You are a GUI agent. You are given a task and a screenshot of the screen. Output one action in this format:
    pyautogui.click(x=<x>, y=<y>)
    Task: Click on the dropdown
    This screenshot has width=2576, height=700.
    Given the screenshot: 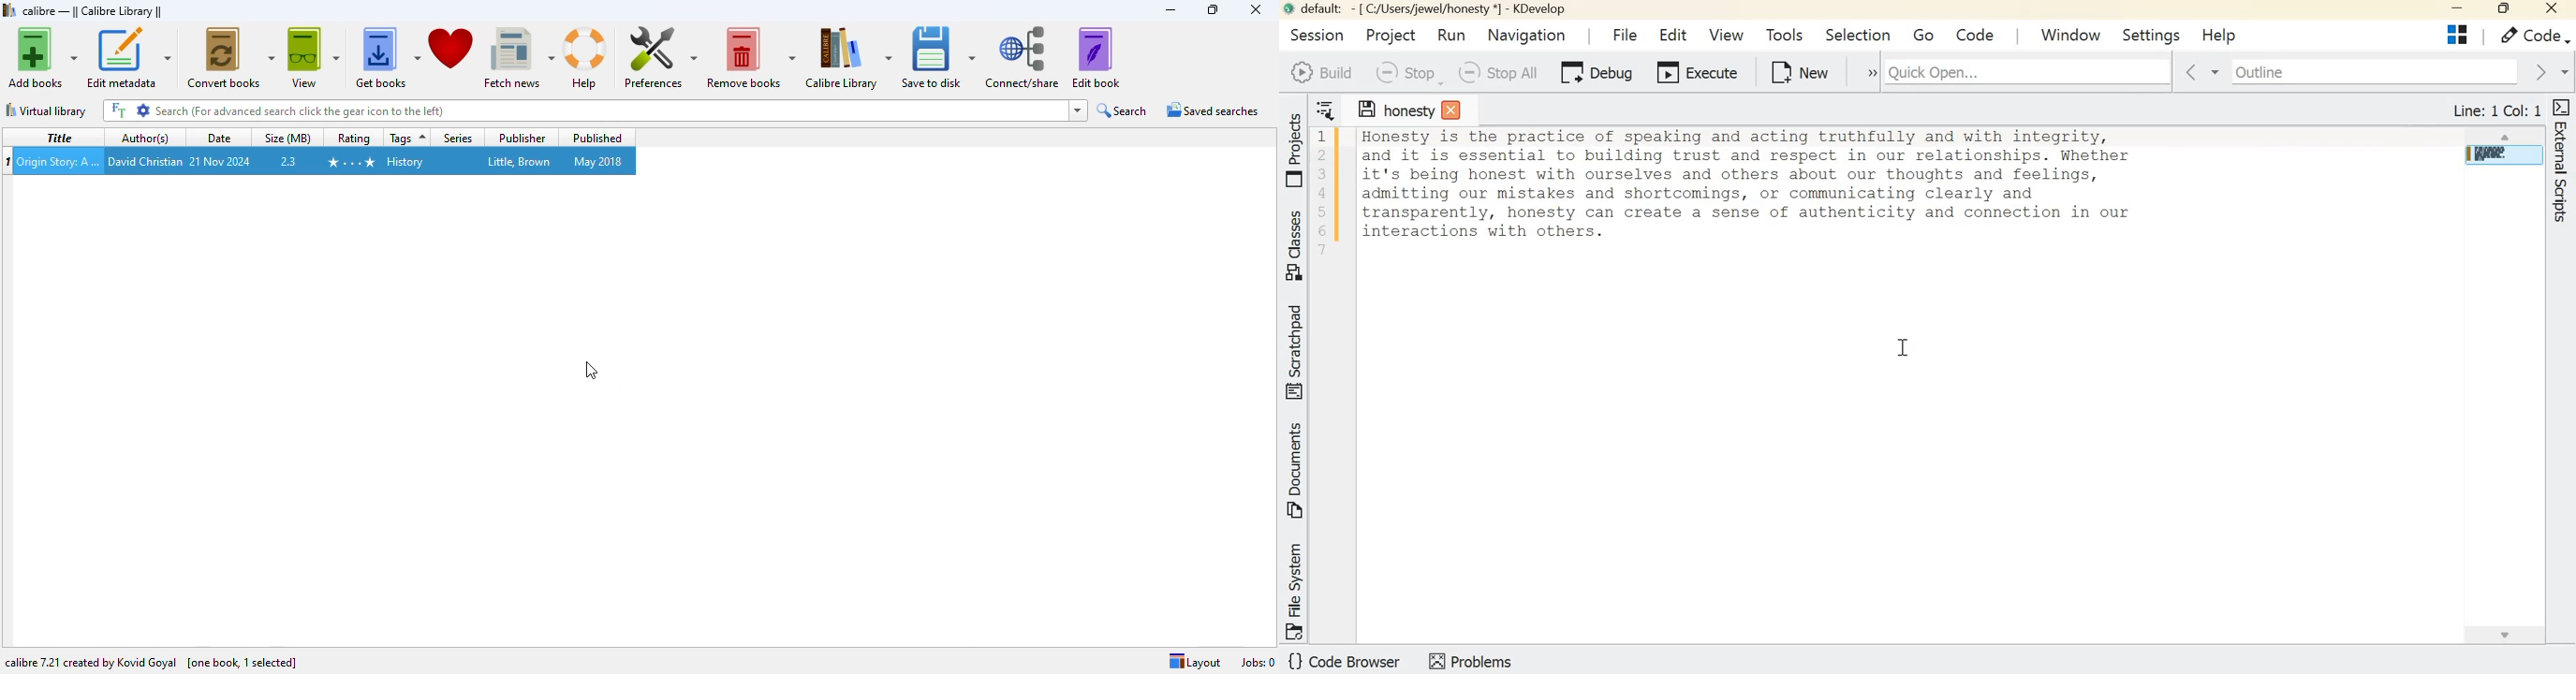 What is the action you would take?
    pyautogui.click(x=1079, y=110)
    